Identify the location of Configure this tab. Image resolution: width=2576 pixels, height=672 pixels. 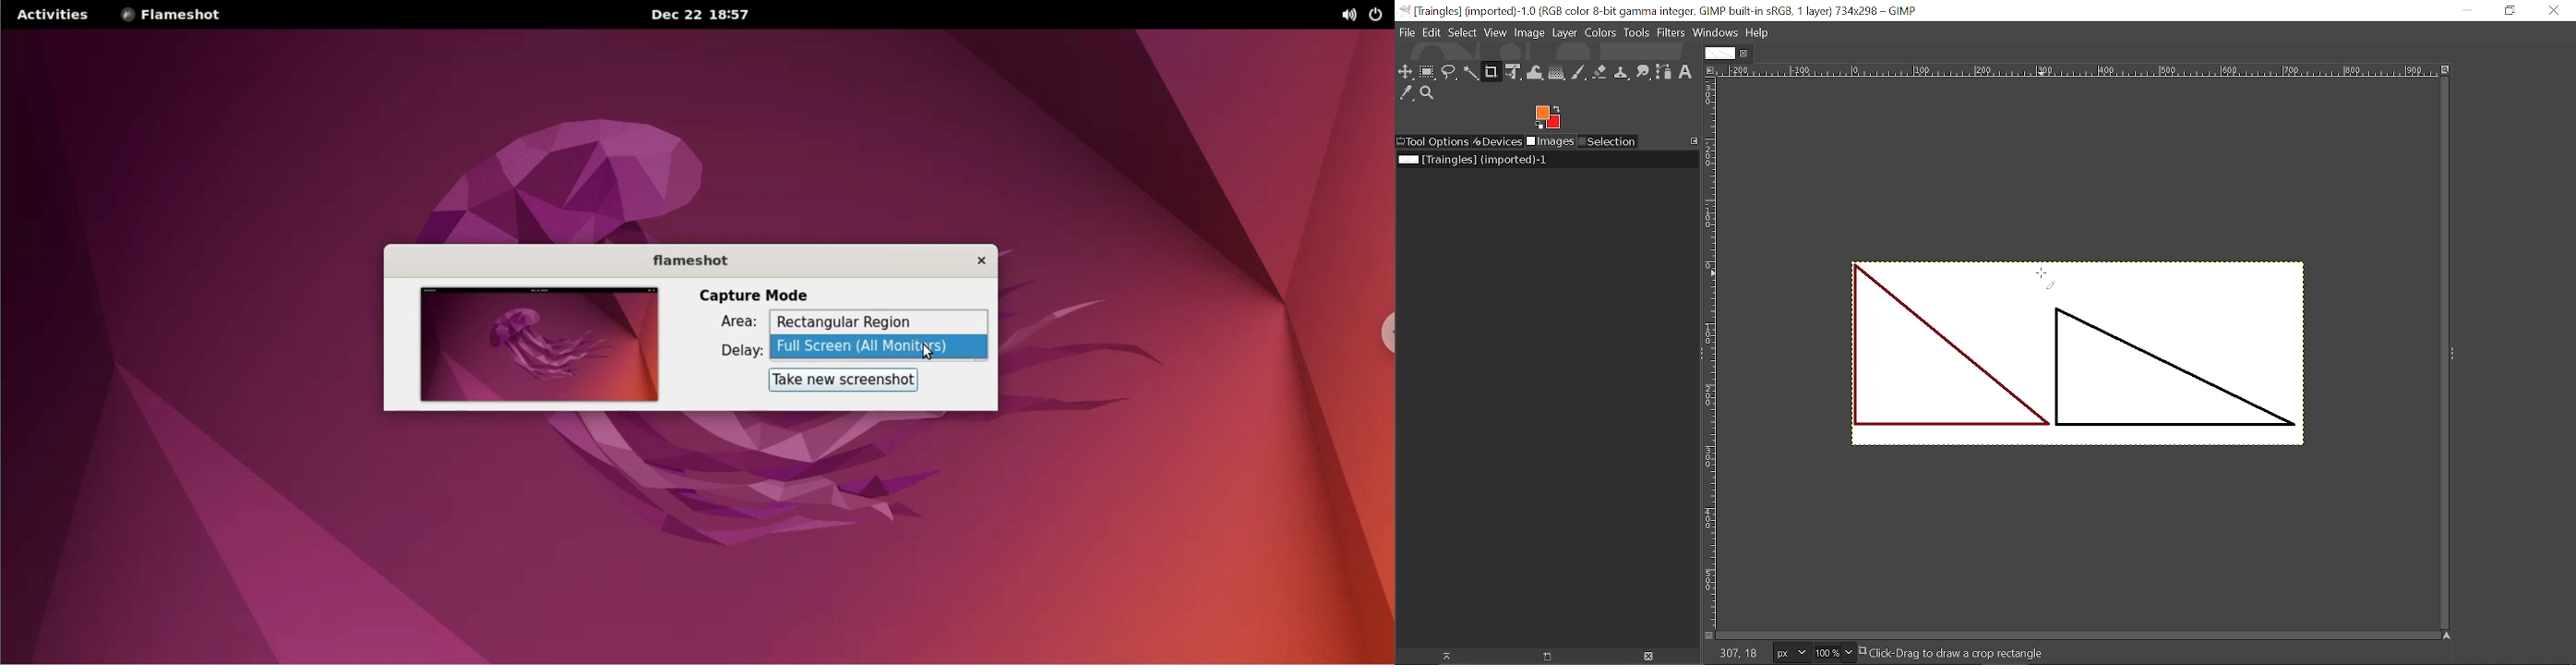
(1692, 141).